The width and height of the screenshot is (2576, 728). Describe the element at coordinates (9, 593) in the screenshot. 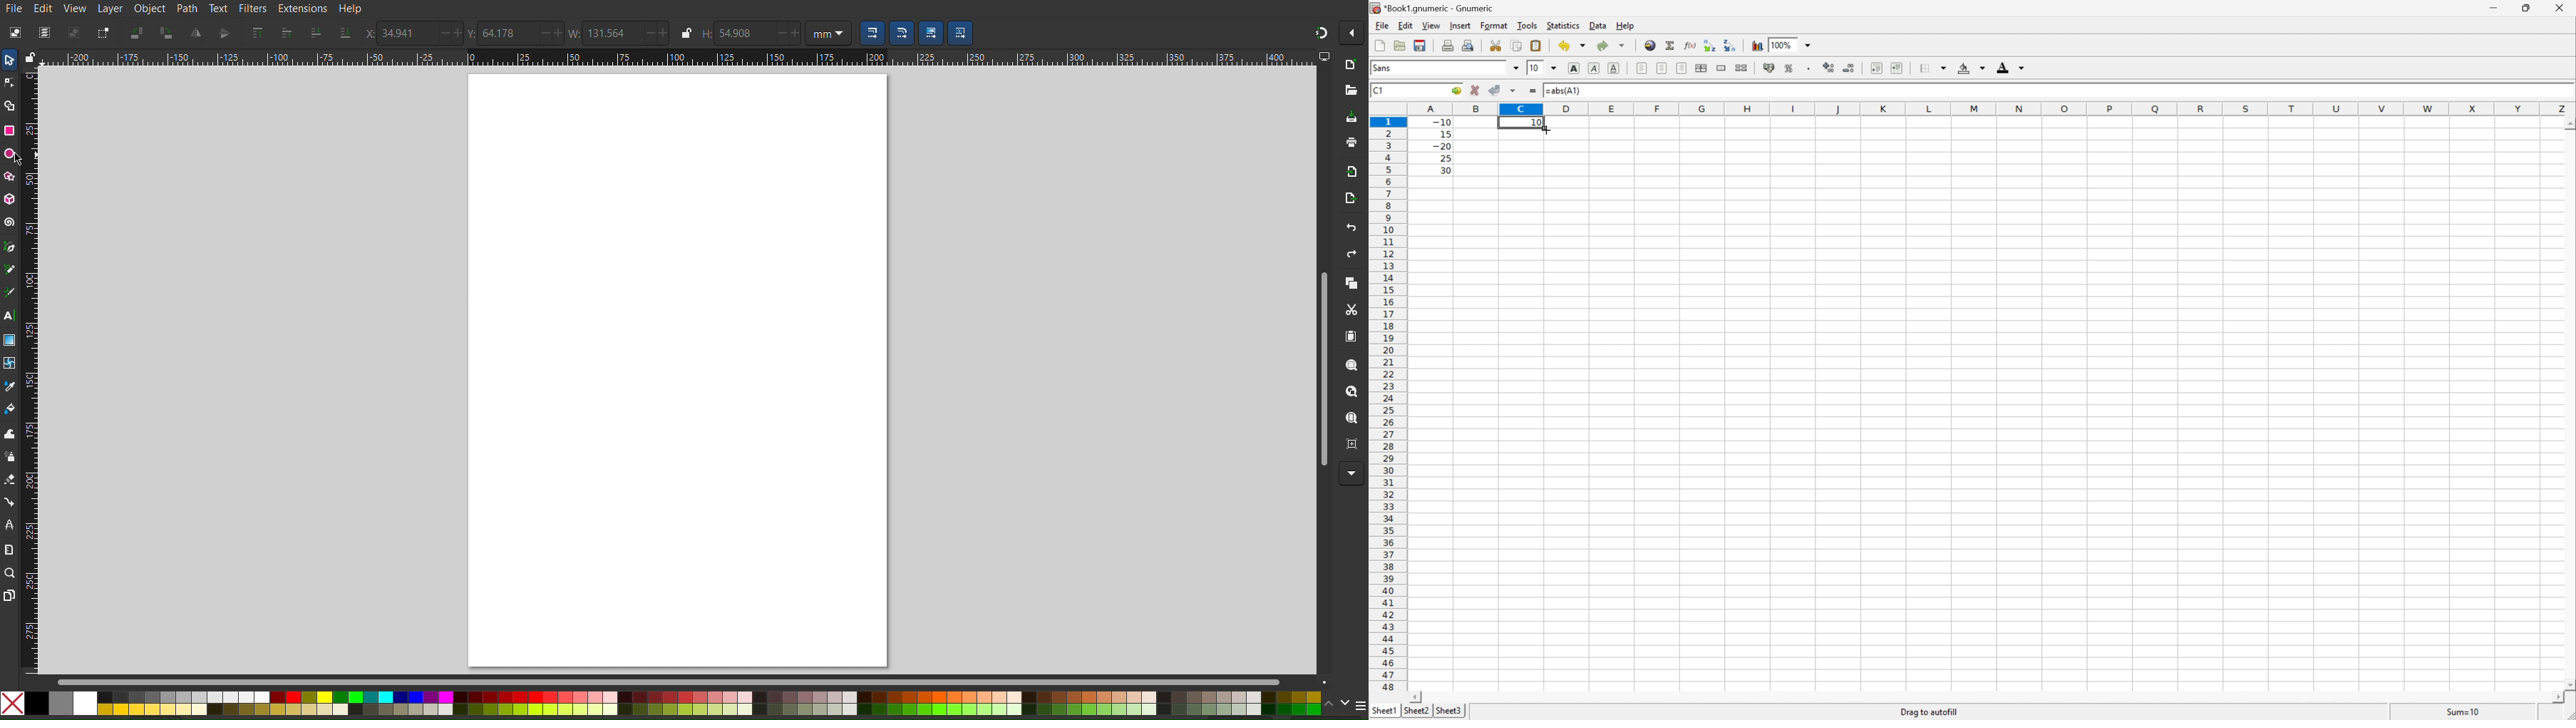

I see `Pages` at that location.